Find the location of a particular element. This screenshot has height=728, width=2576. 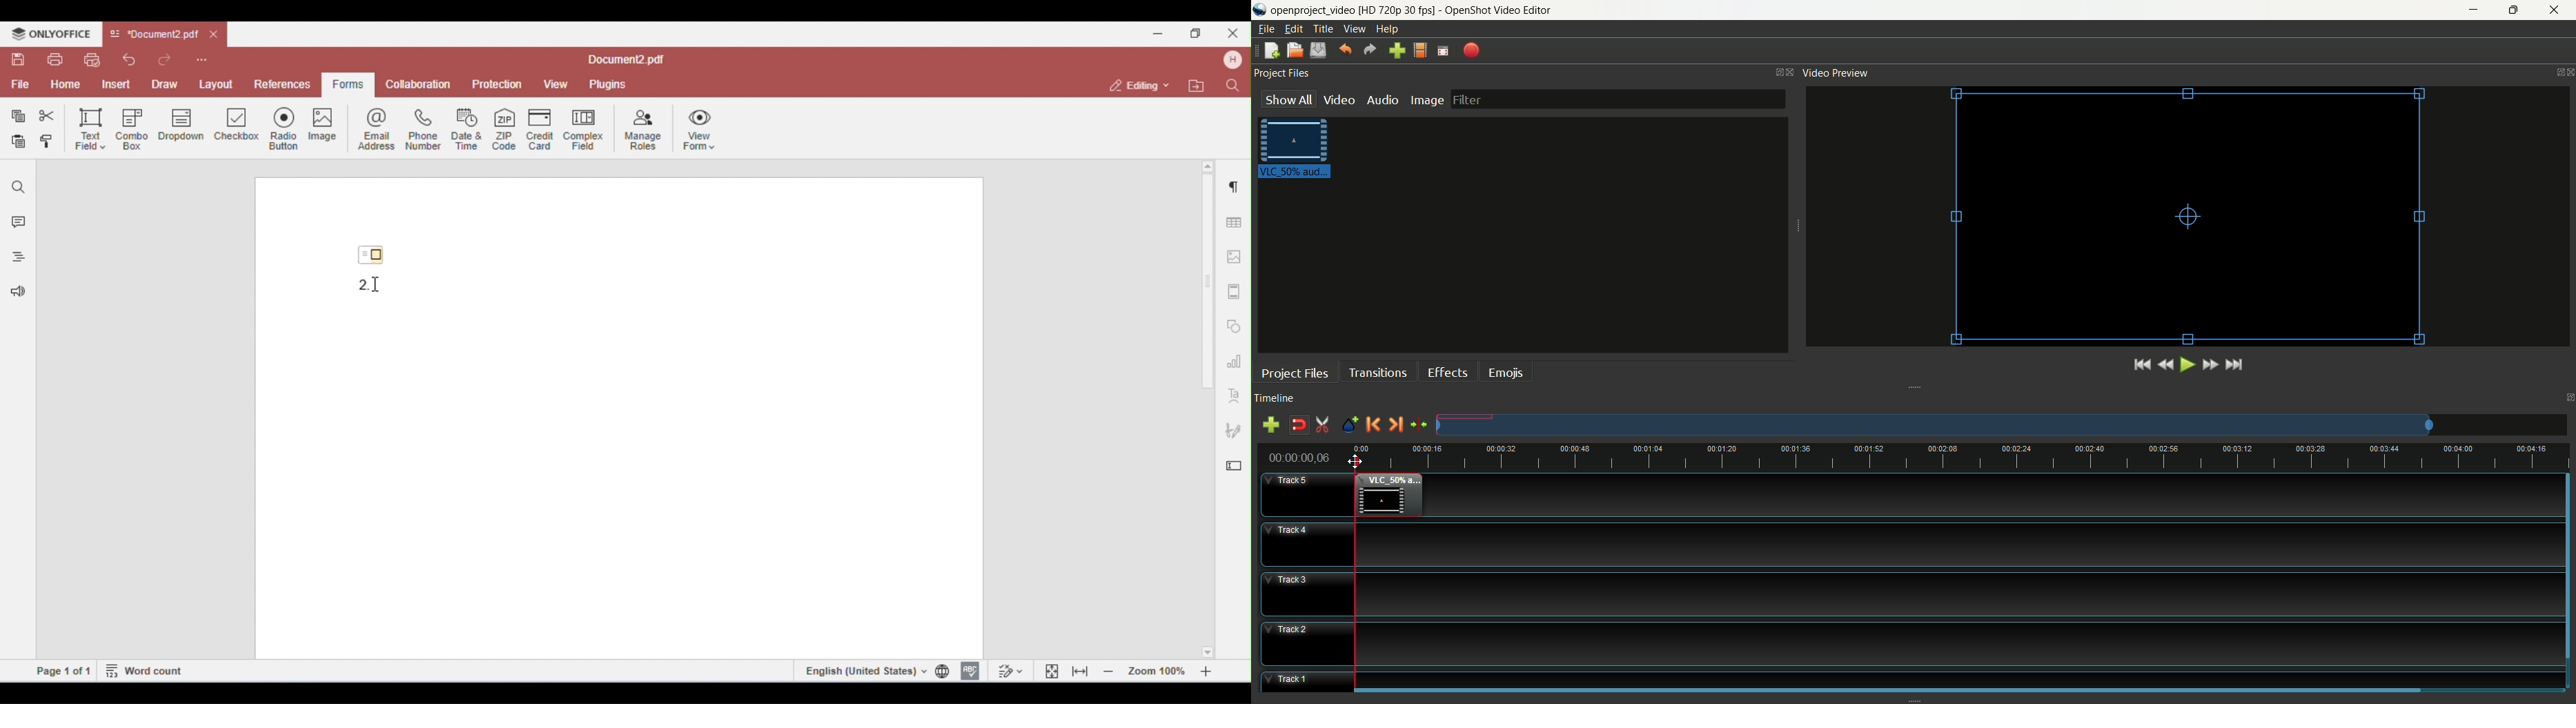

project files is located at coordinates (1296, 373).